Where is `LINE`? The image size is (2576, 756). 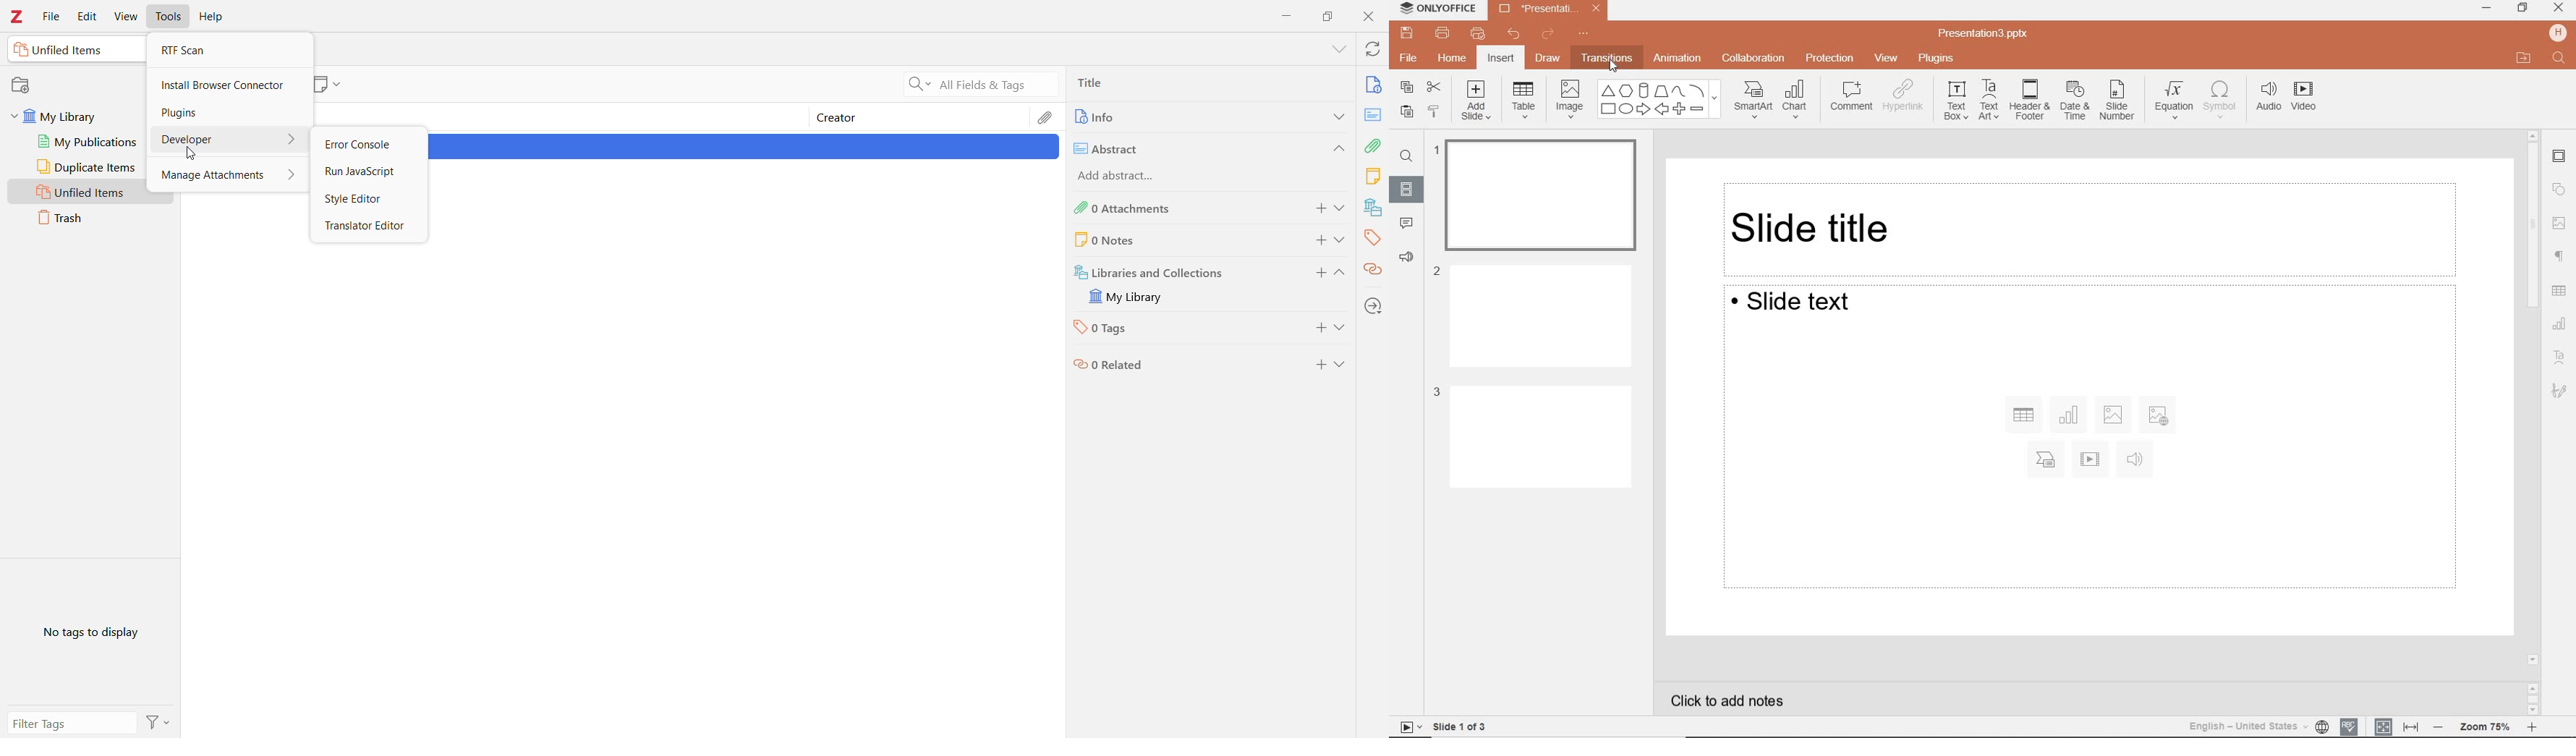
LINE is located at coordinates (1697, 90).